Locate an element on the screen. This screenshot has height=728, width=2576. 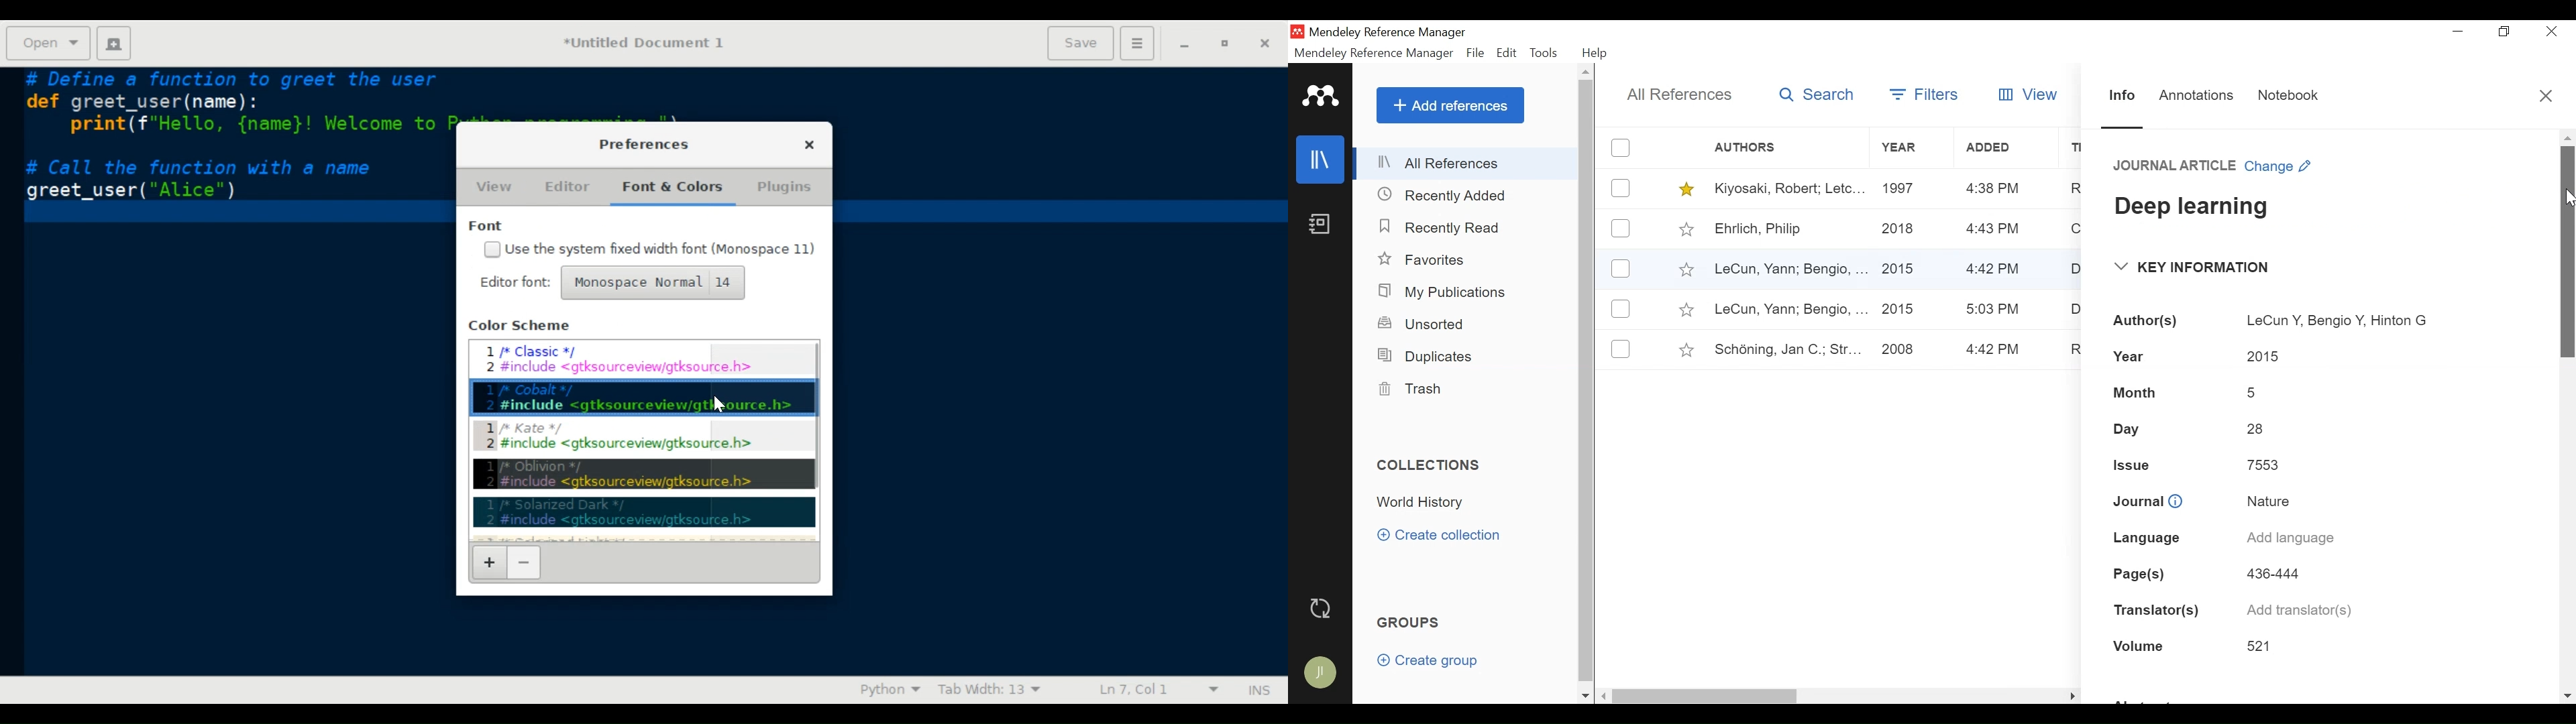
LeCun, Yann, Bengio is located at coordinates (1788, 270).